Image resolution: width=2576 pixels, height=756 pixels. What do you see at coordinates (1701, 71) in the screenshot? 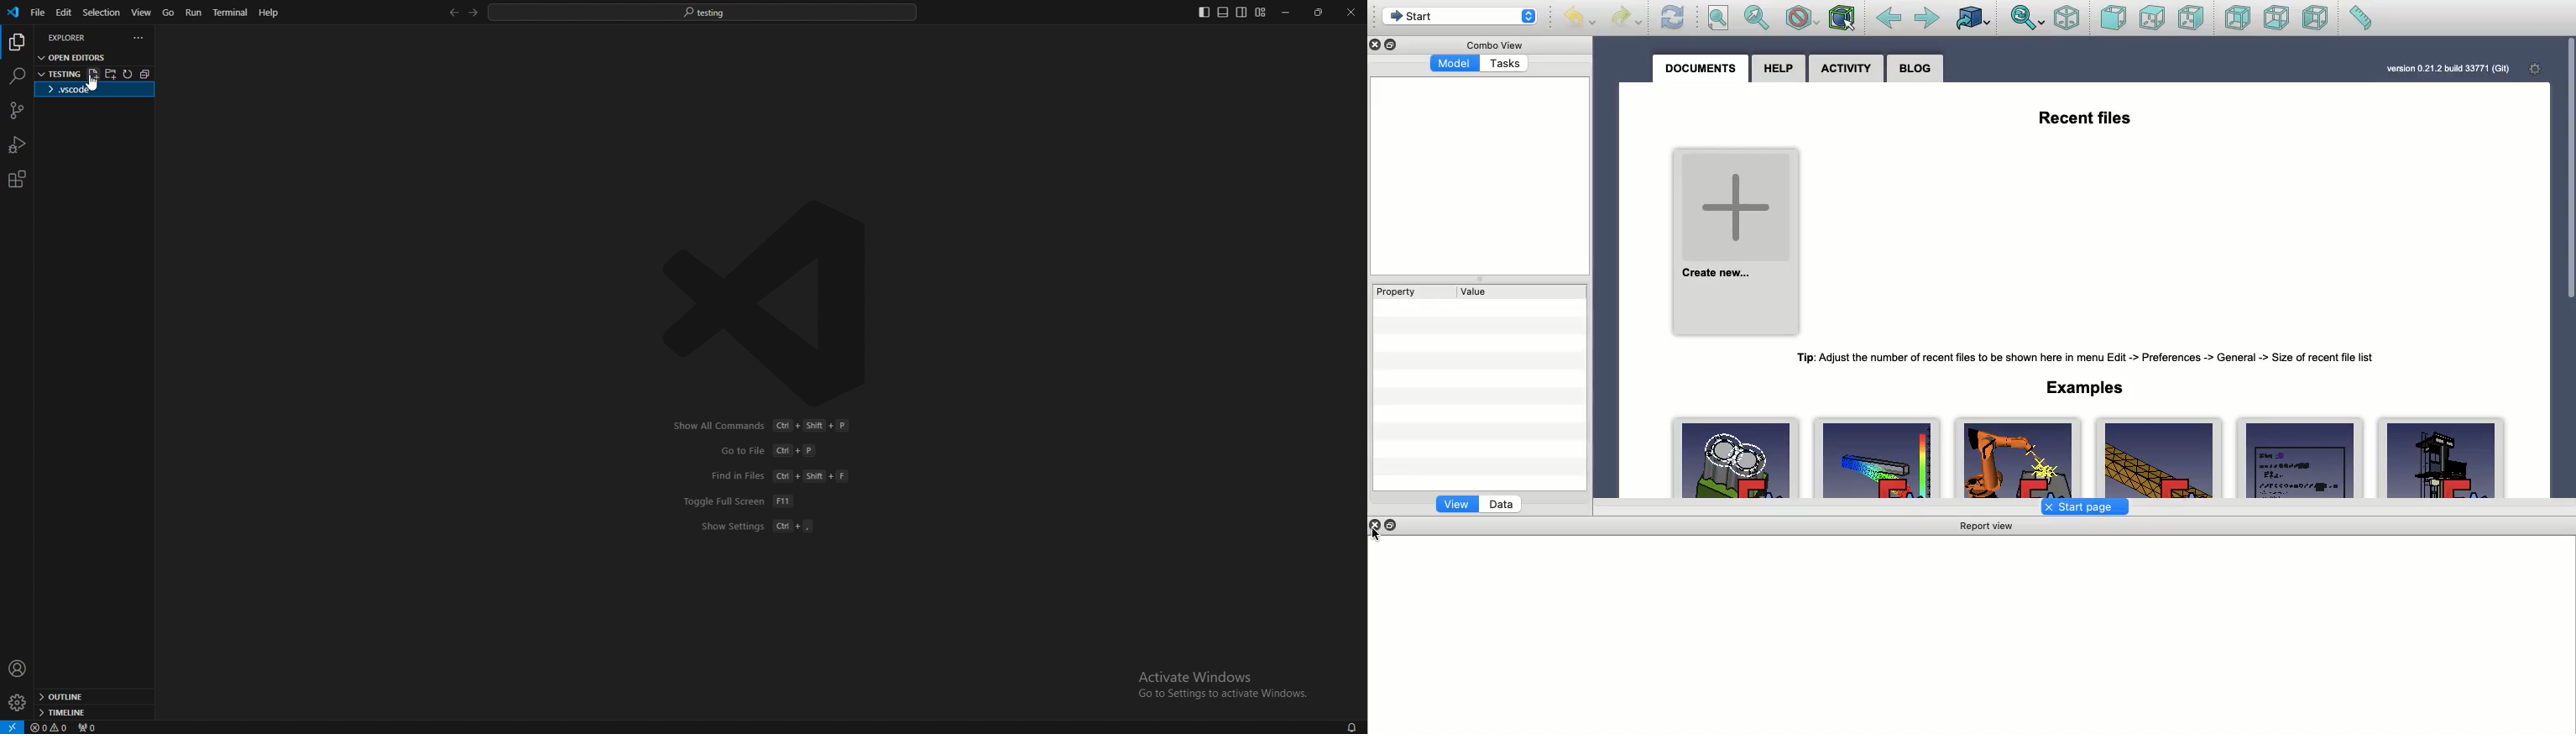
I see `Documents` at bounding box center [1701, 71].